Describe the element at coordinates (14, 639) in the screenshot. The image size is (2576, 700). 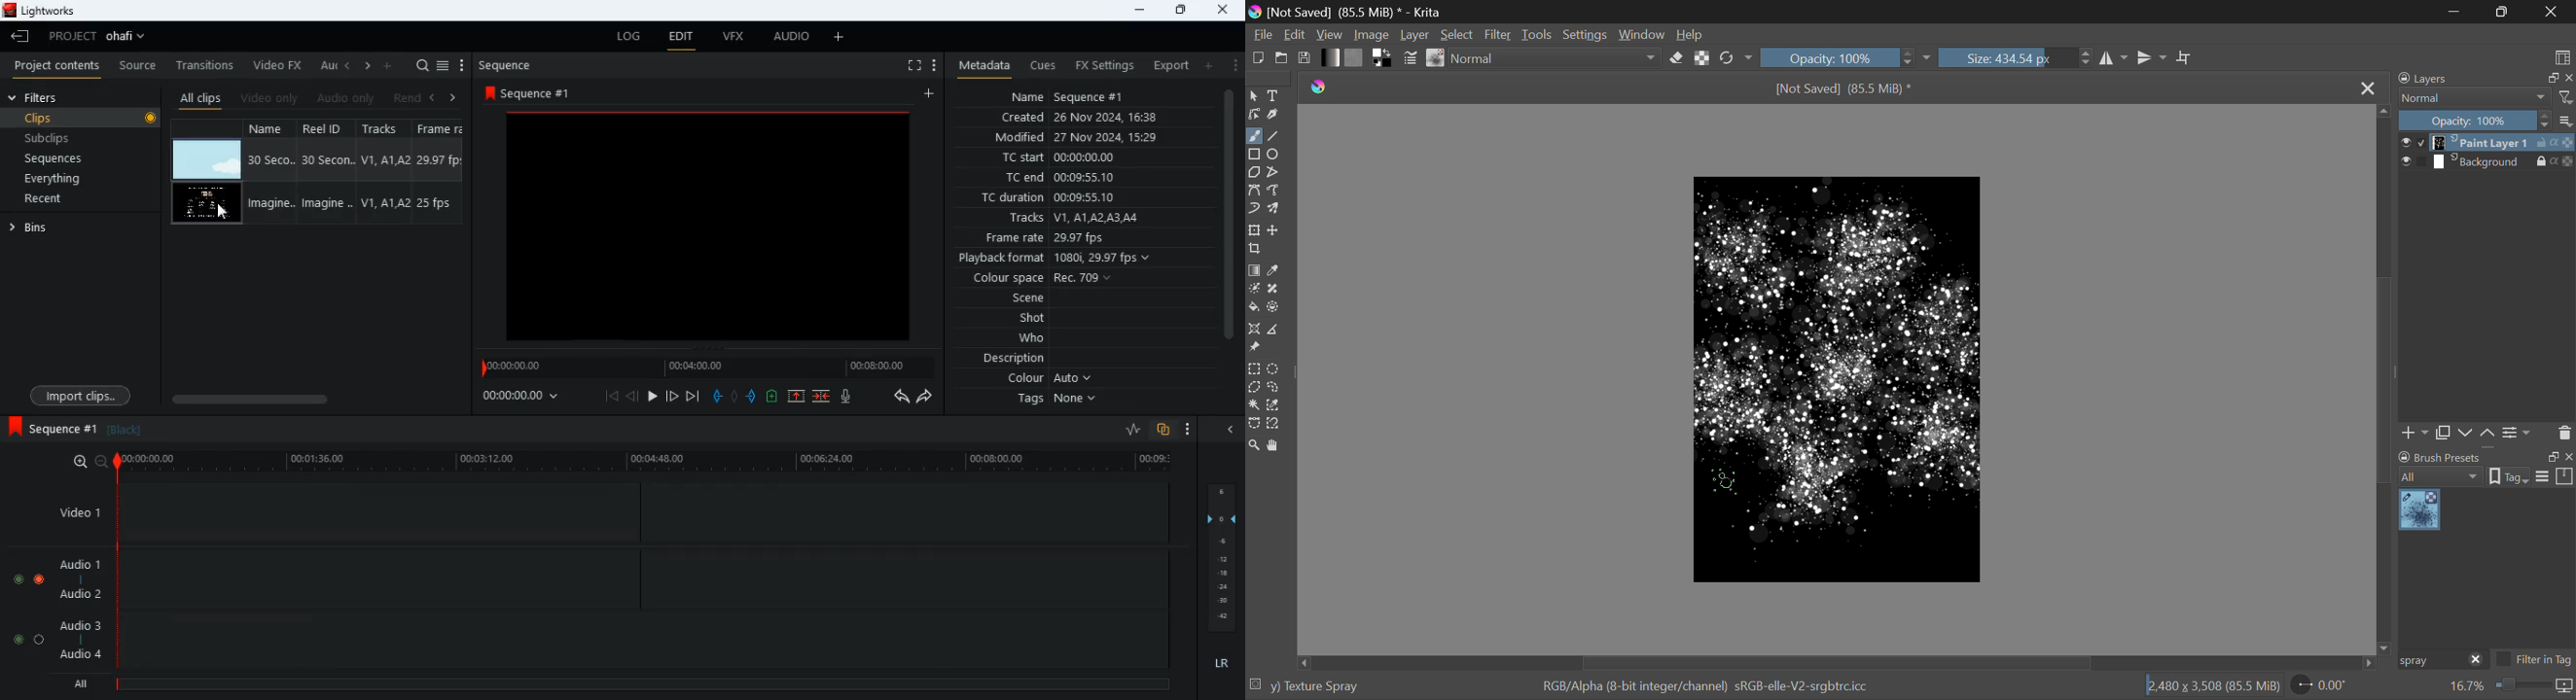
I see `toggle` at that location.